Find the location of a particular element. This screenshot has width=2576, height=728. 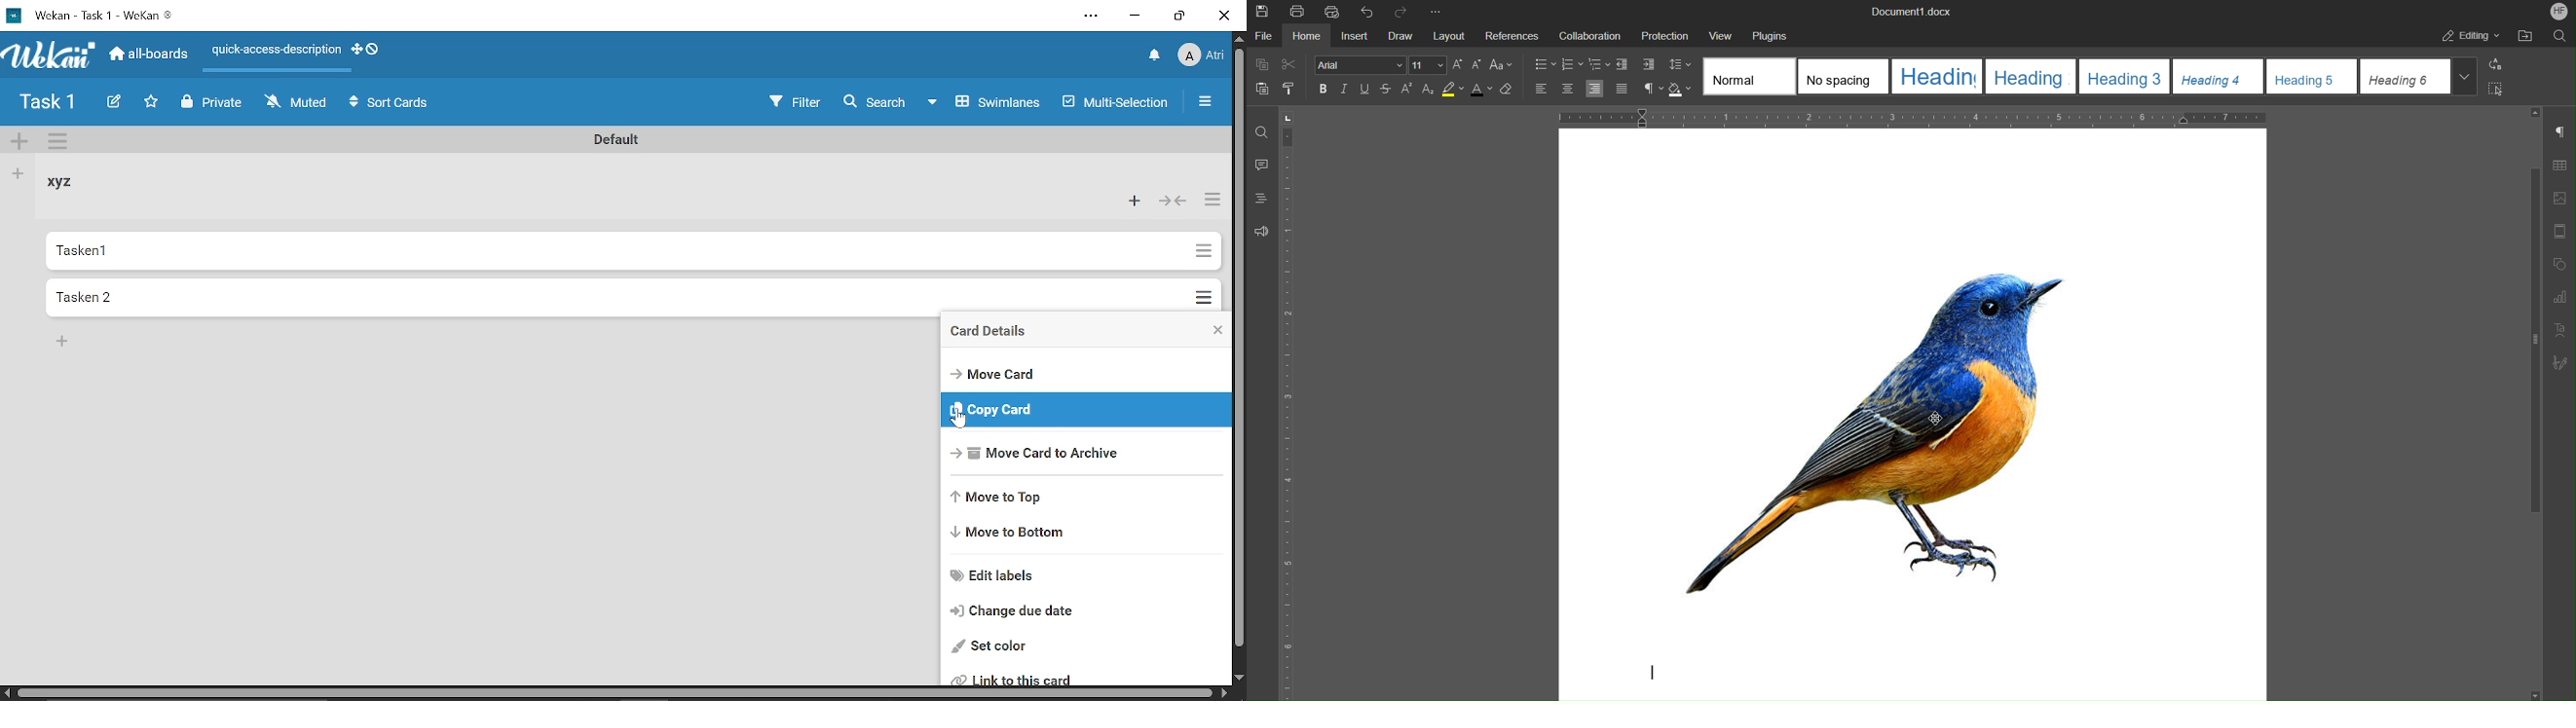

Decrease Indent is located at coordinates (1622, 65).